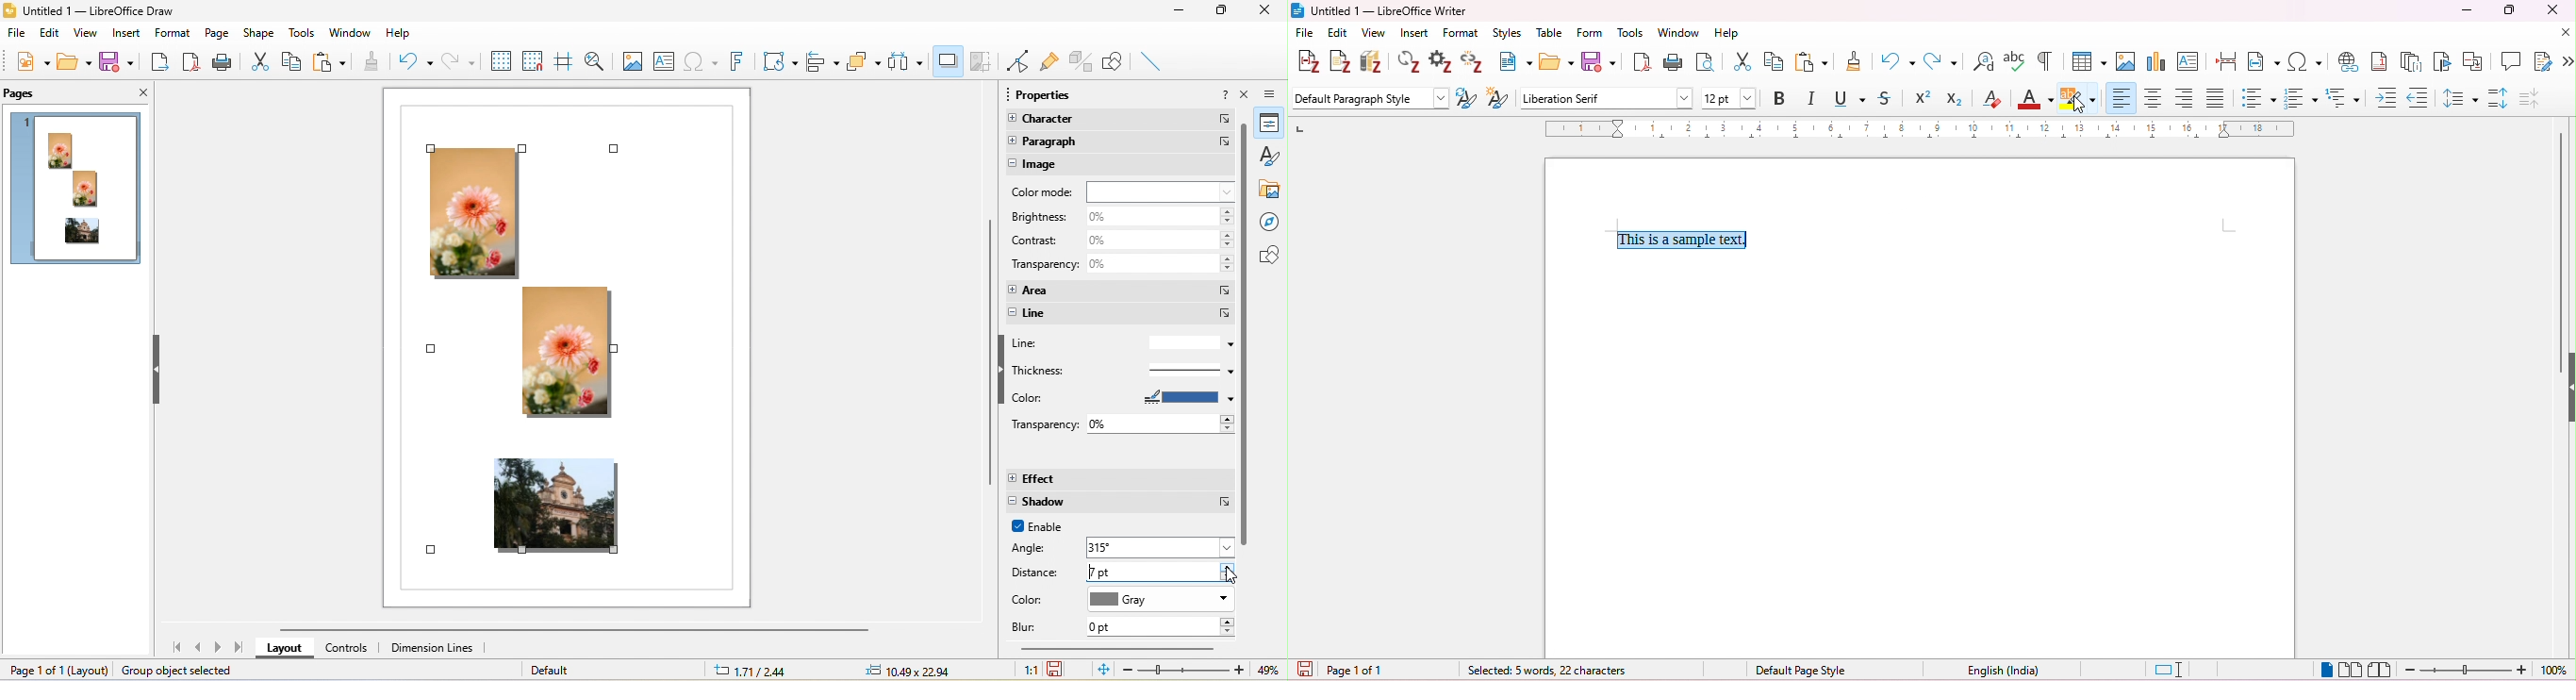  What do you see at coordinates (2509, 10) in the screenshot?
I see `maximize` at bounding box center [2509, 10].